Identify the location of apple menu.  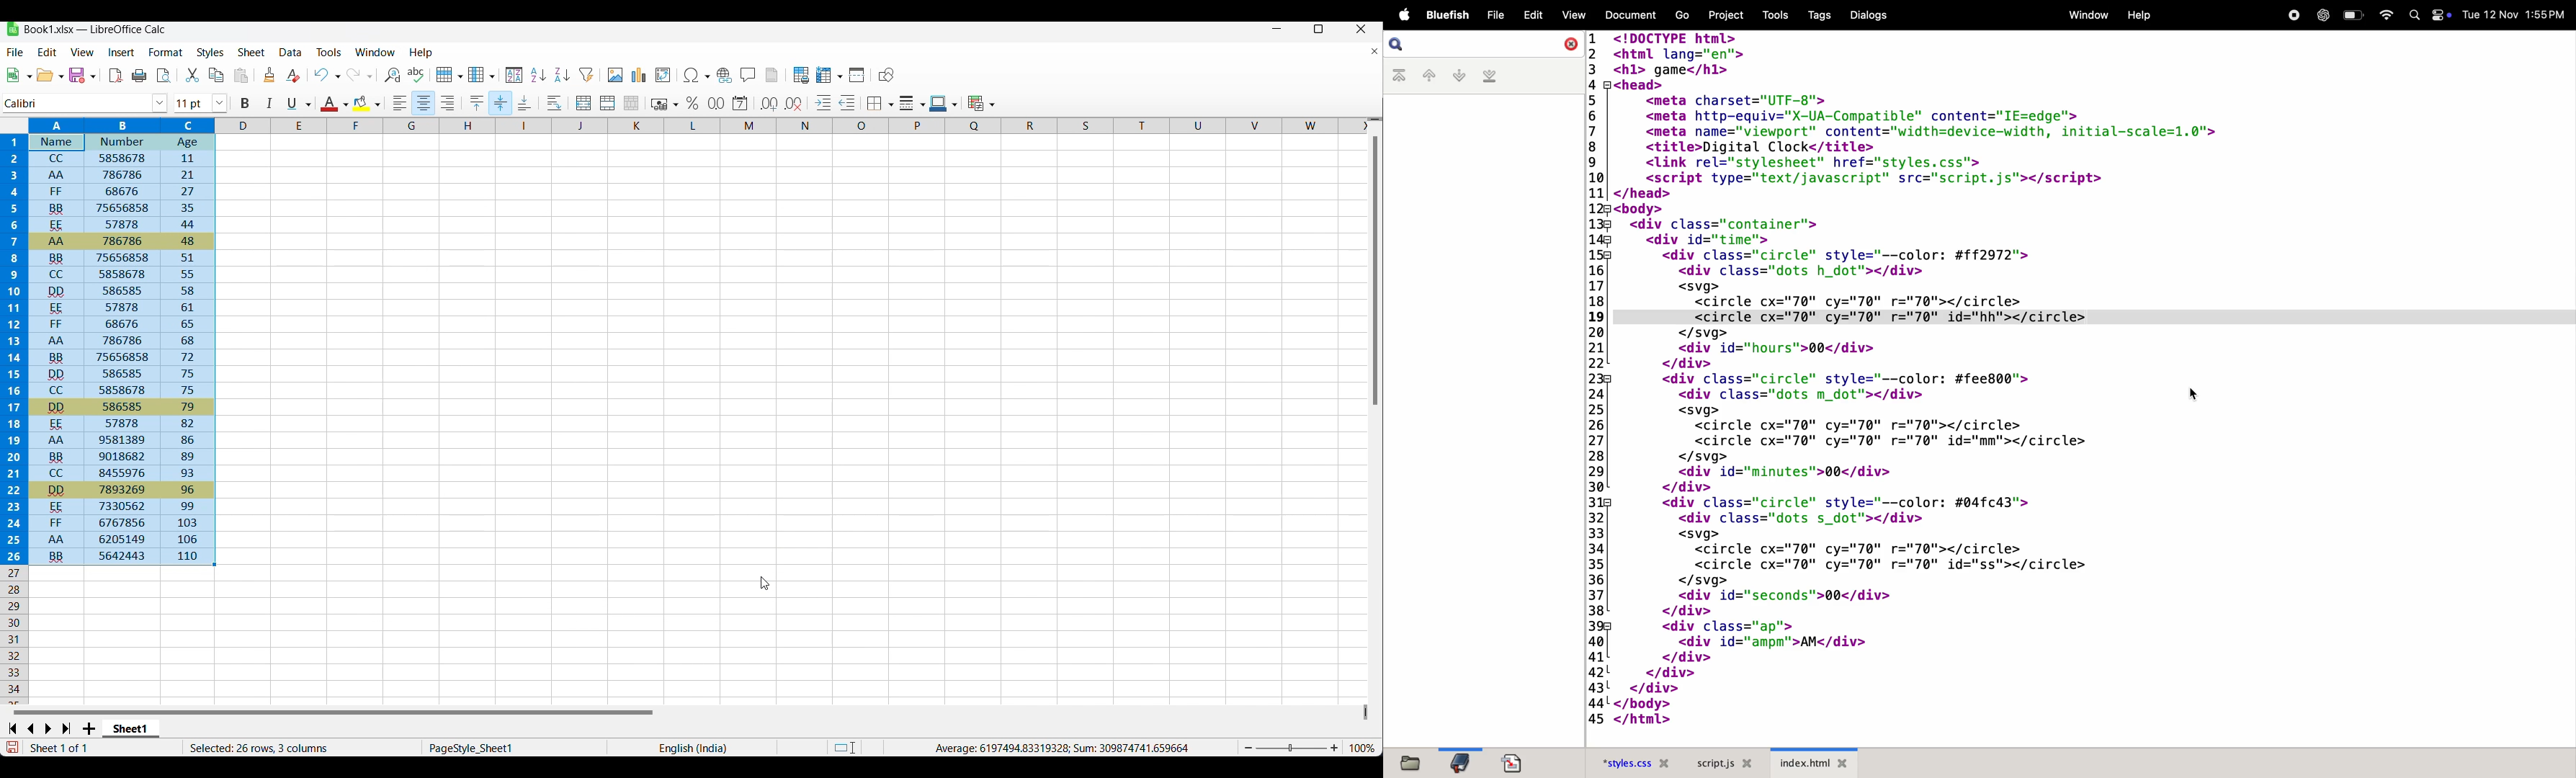
(1401, 15).